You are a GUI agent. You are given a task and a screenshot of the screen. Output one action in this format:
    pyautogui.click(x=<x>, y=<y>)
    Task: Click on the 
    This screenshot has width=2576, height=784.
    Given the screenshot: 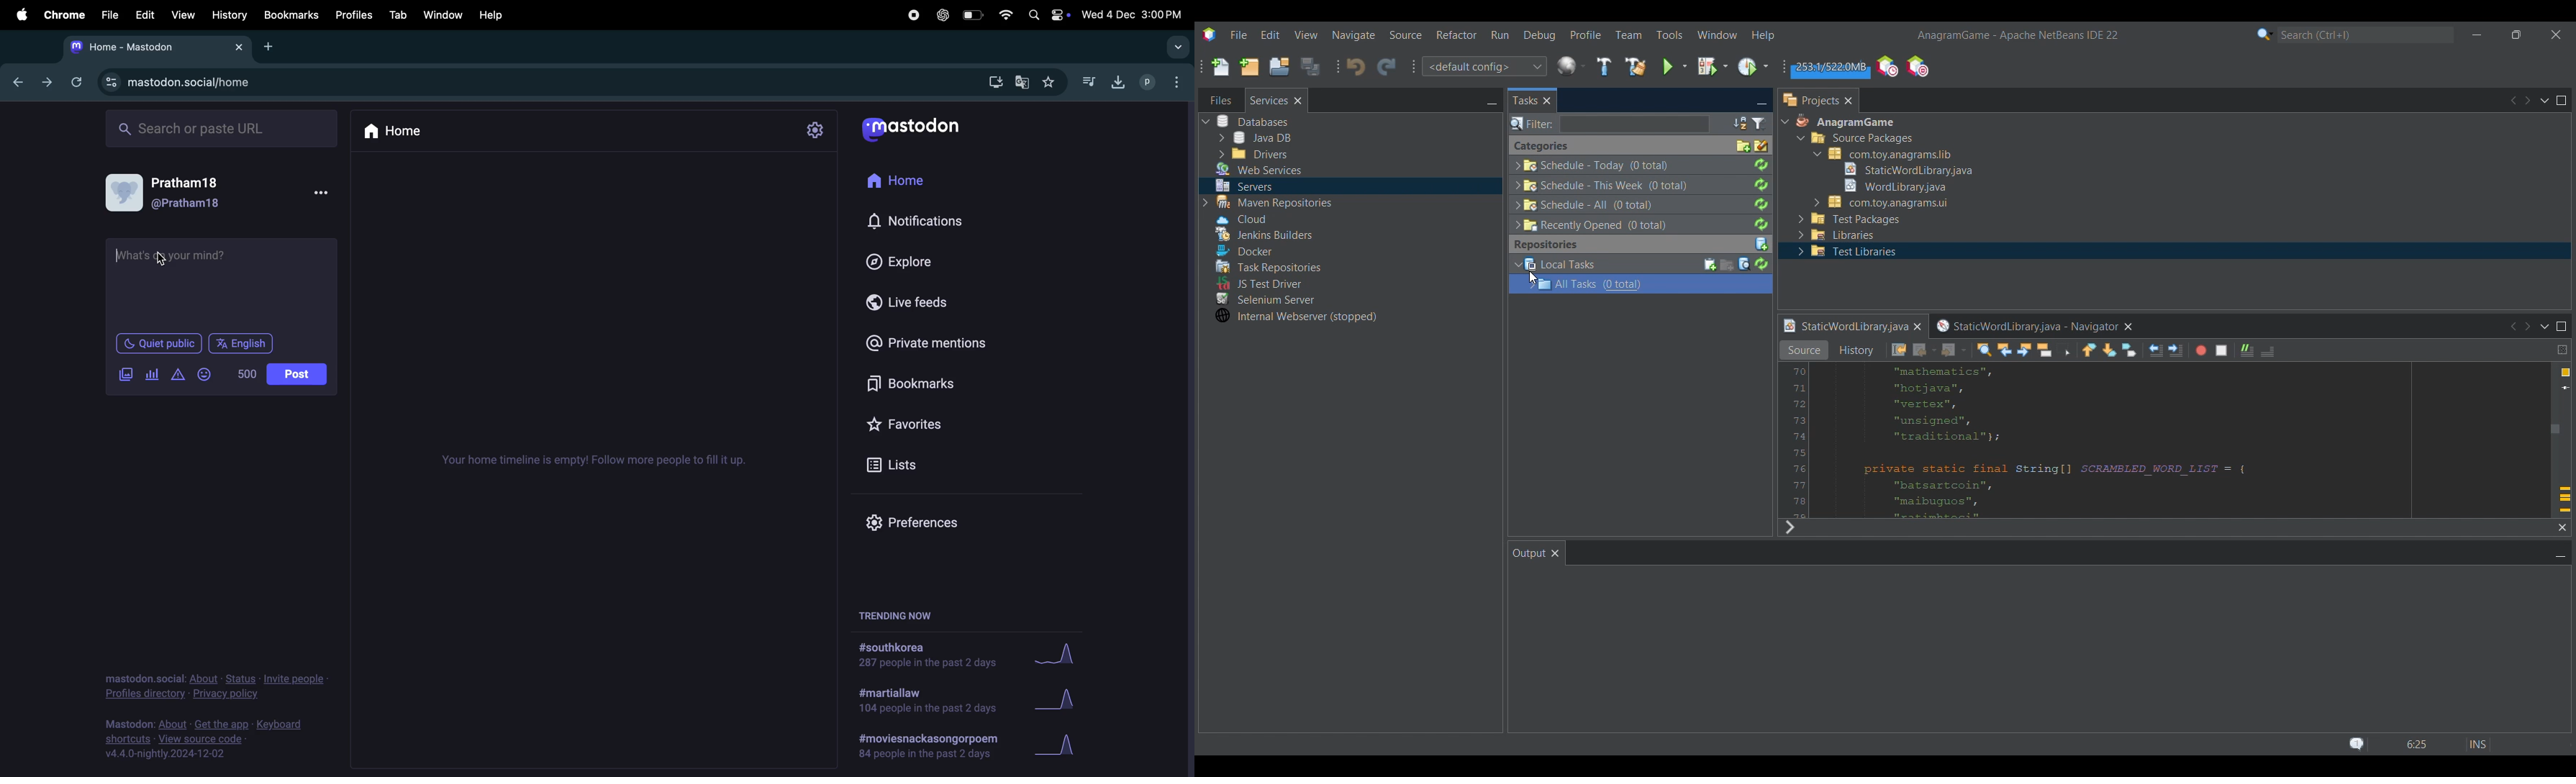 What is the action you would take?
    pyautogui.click(x=2200, y=351)
    